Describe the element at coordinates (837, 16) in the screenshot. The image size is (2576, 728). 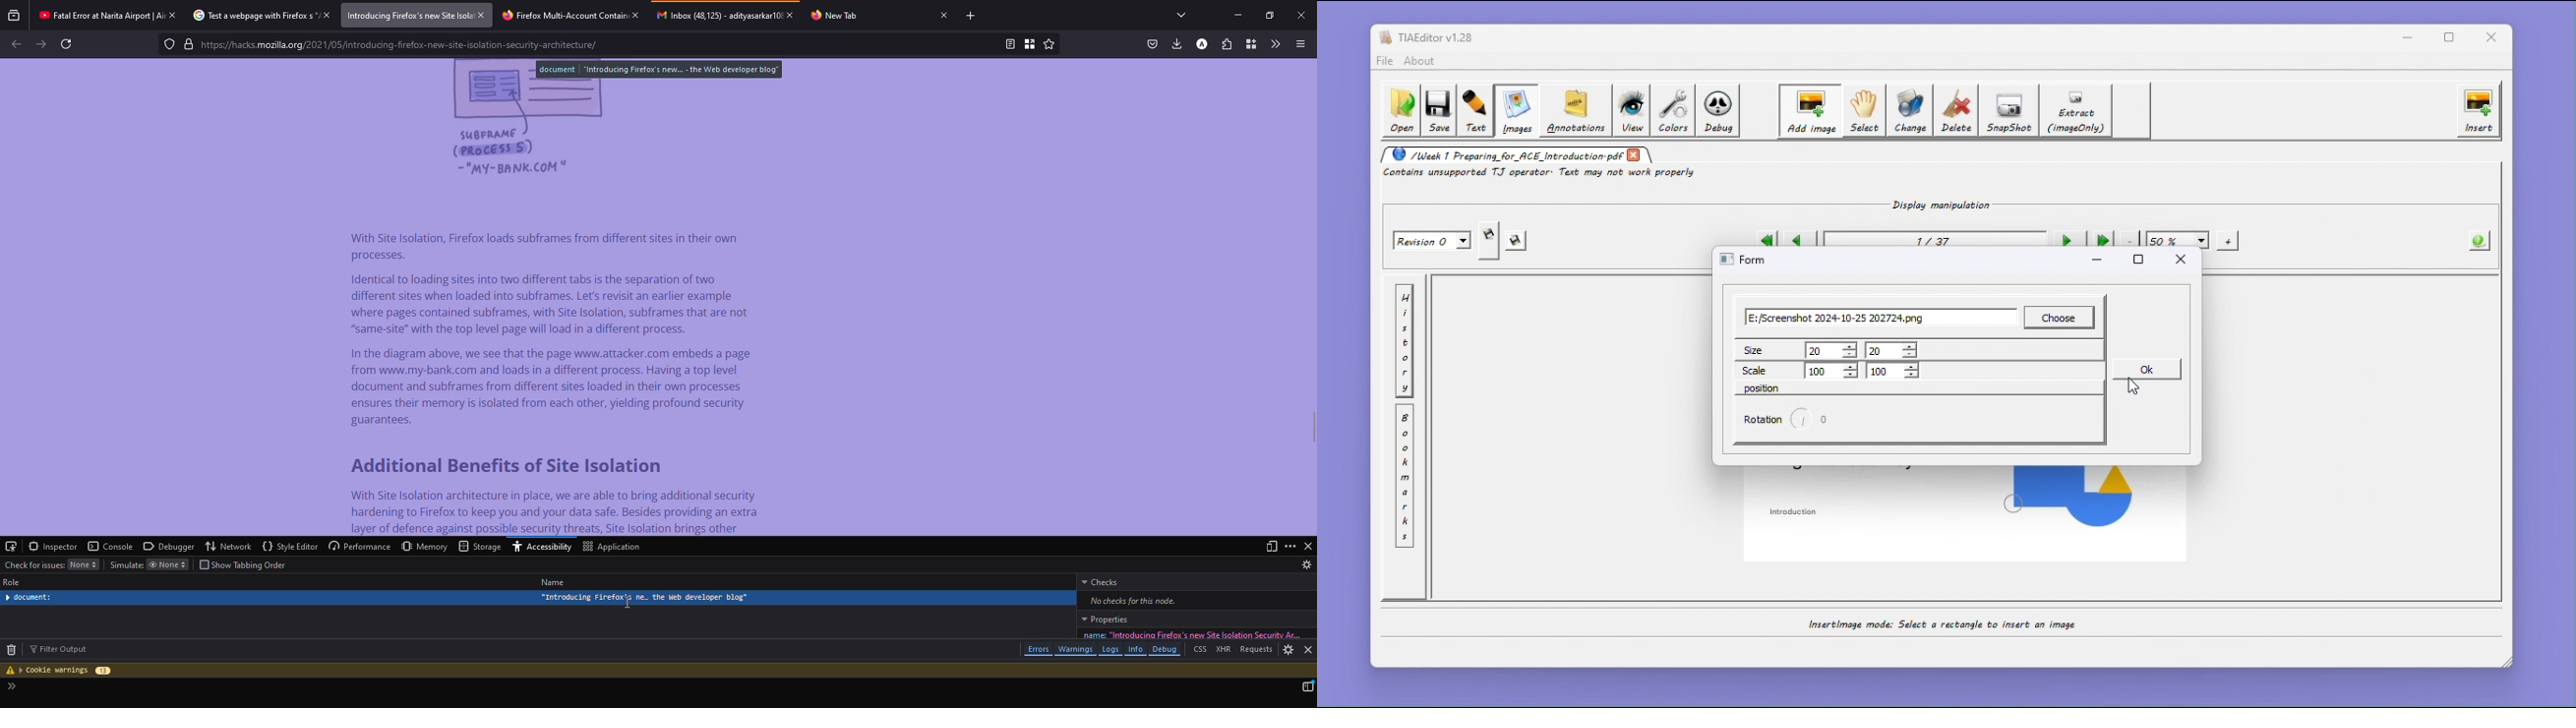
I see `tab` at that location.